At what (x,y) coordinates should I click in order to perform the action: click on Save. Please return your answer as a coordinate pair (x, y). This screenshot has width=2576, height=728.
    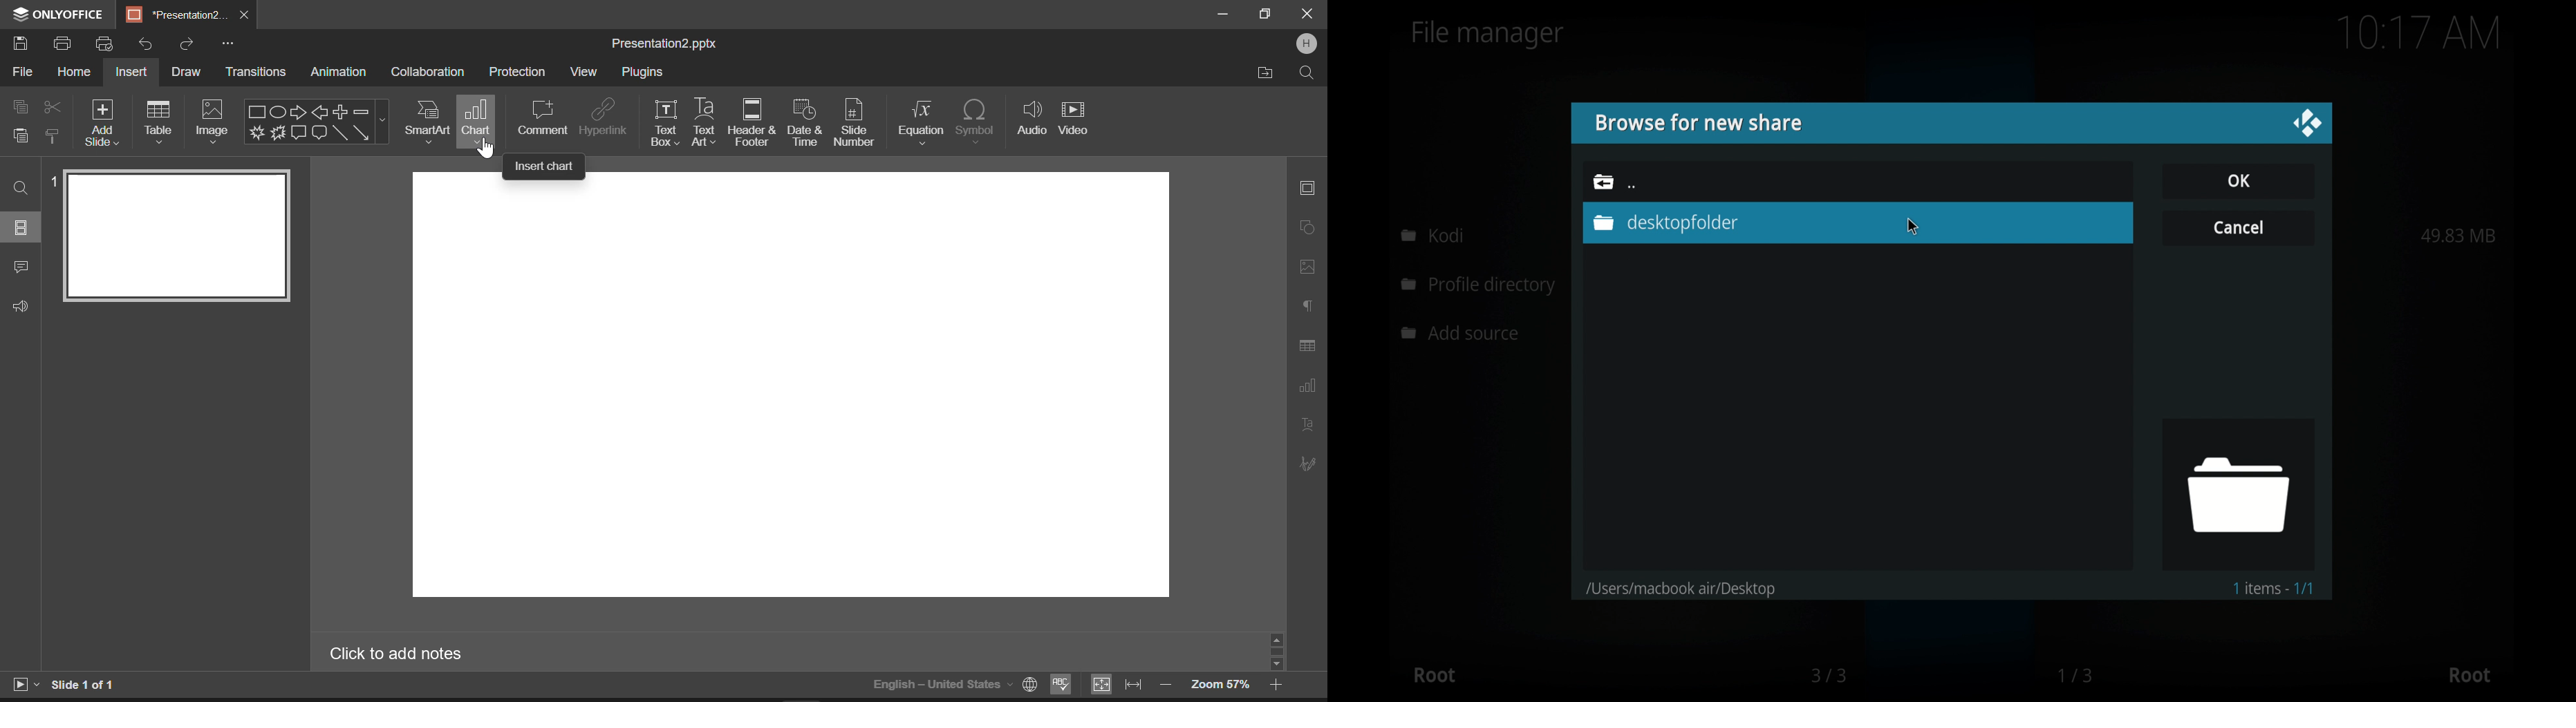
    Looking at the image, I should click on (24, 44).